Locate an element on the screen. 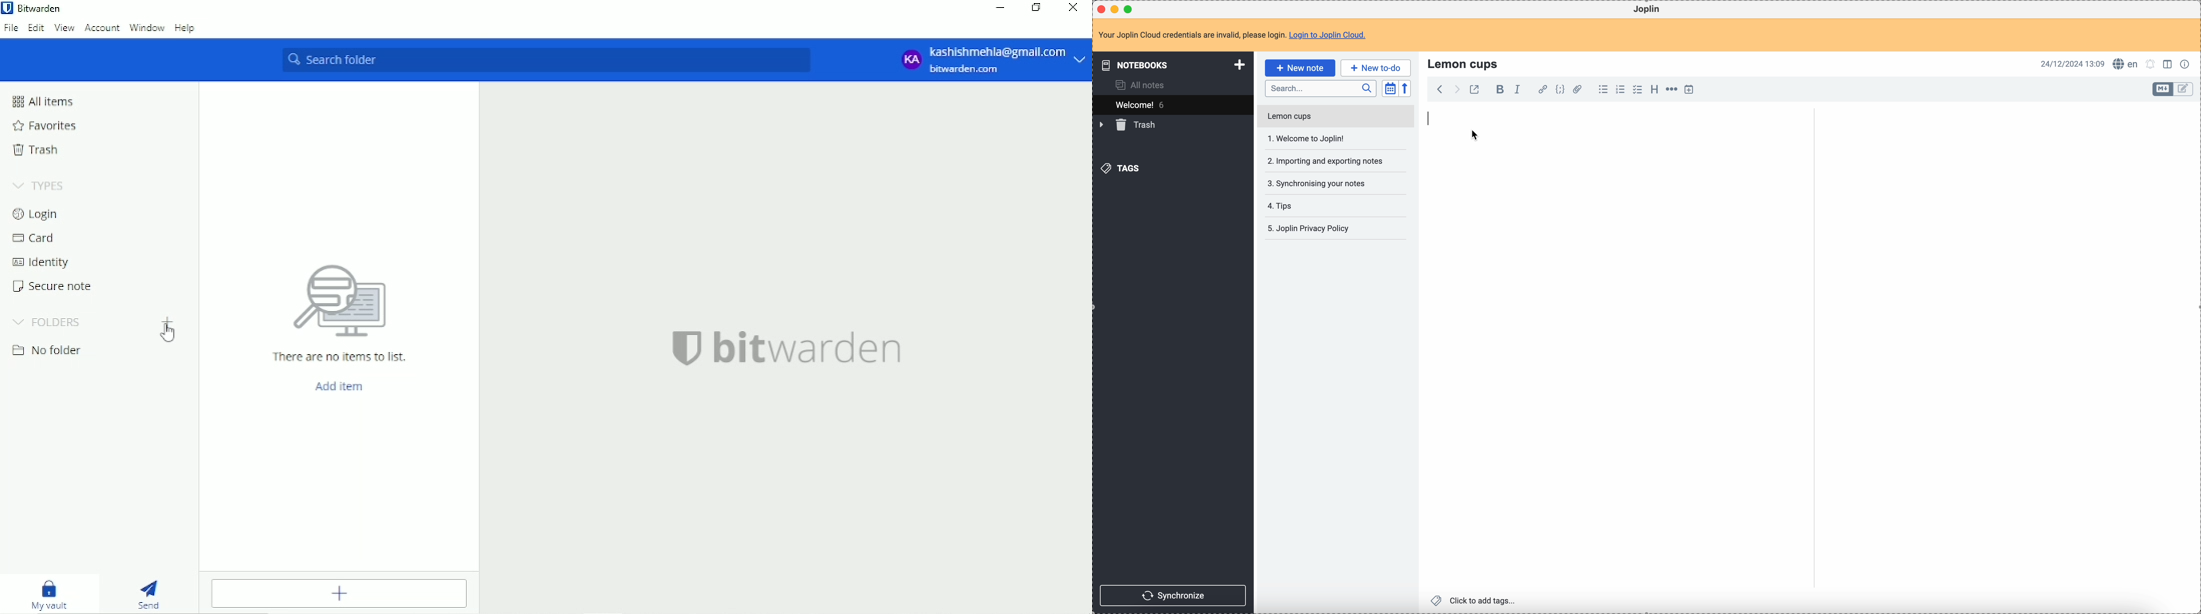  Trash is located at coordinates (36, 150).